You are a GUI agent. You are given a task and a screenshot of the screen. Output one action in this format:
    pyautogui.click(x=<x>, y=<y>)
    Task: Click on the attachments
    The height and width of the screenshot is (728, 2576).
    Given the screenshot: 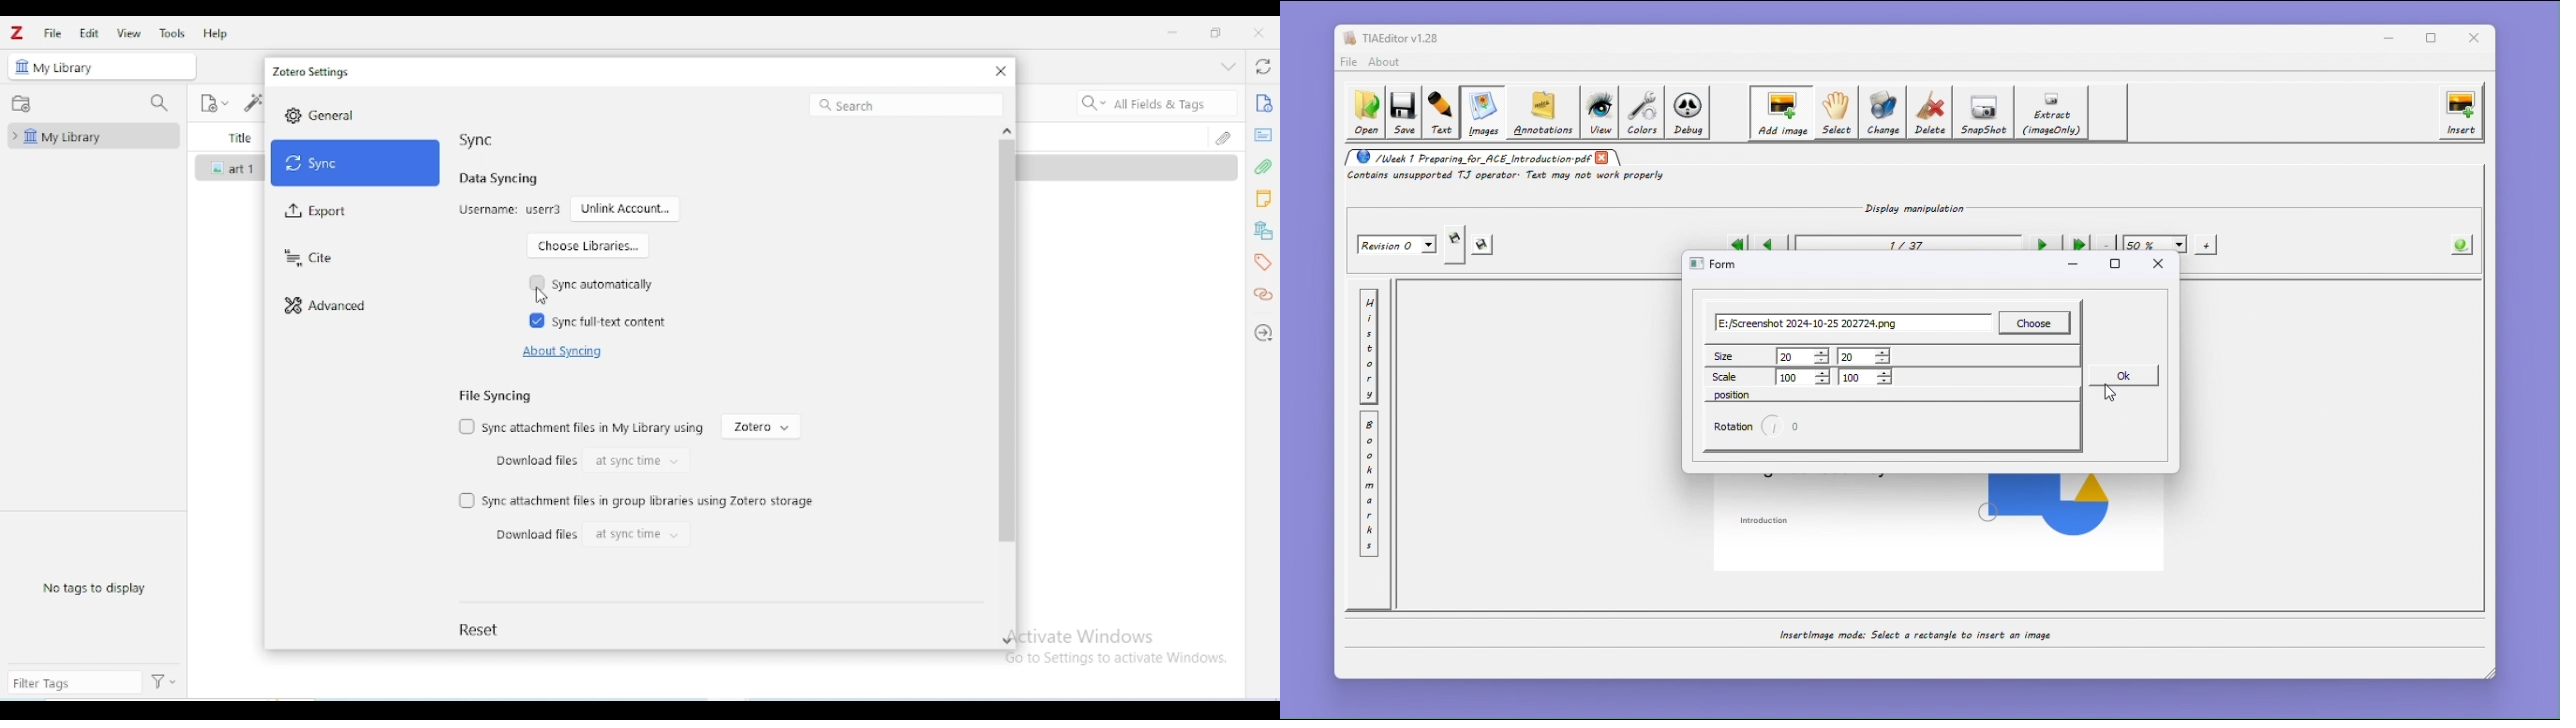 What is the action you would take?
    pyautogui.click(x=1226, y=136)
    